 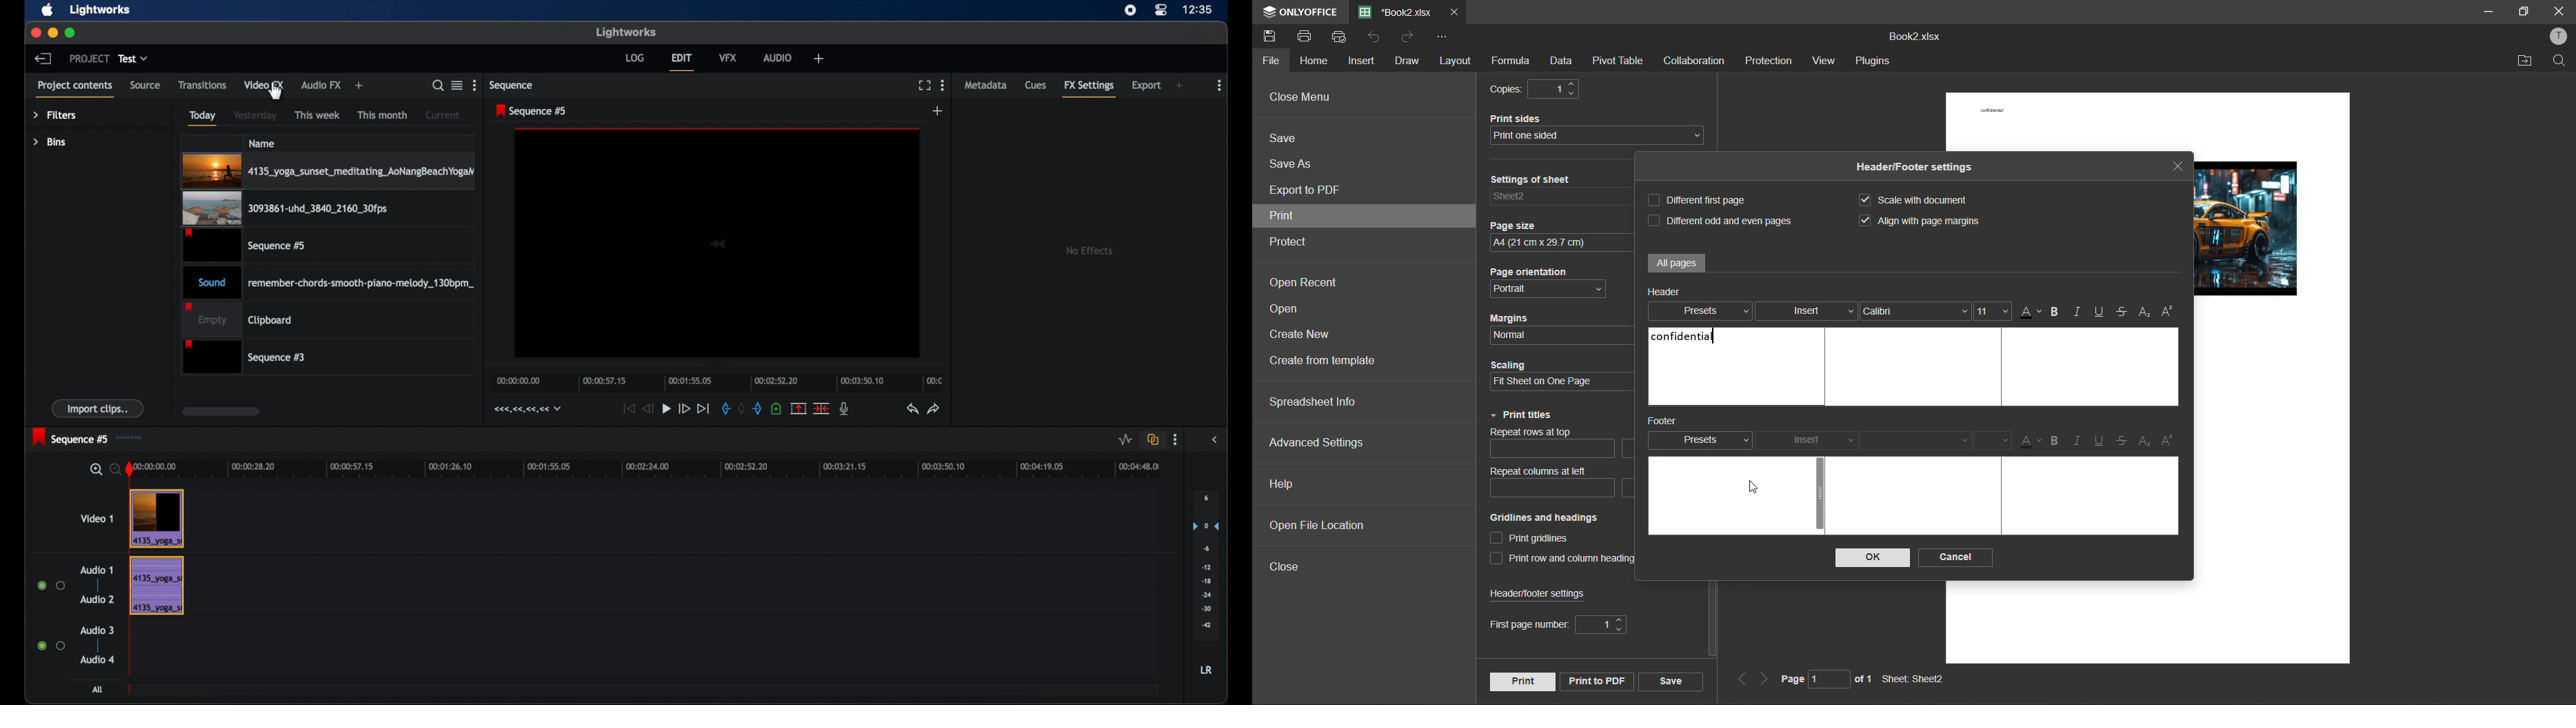 What do you see at coordinates (626, 32) in the screenshot?
I see `lightworks` at bounding box center [626, 32].